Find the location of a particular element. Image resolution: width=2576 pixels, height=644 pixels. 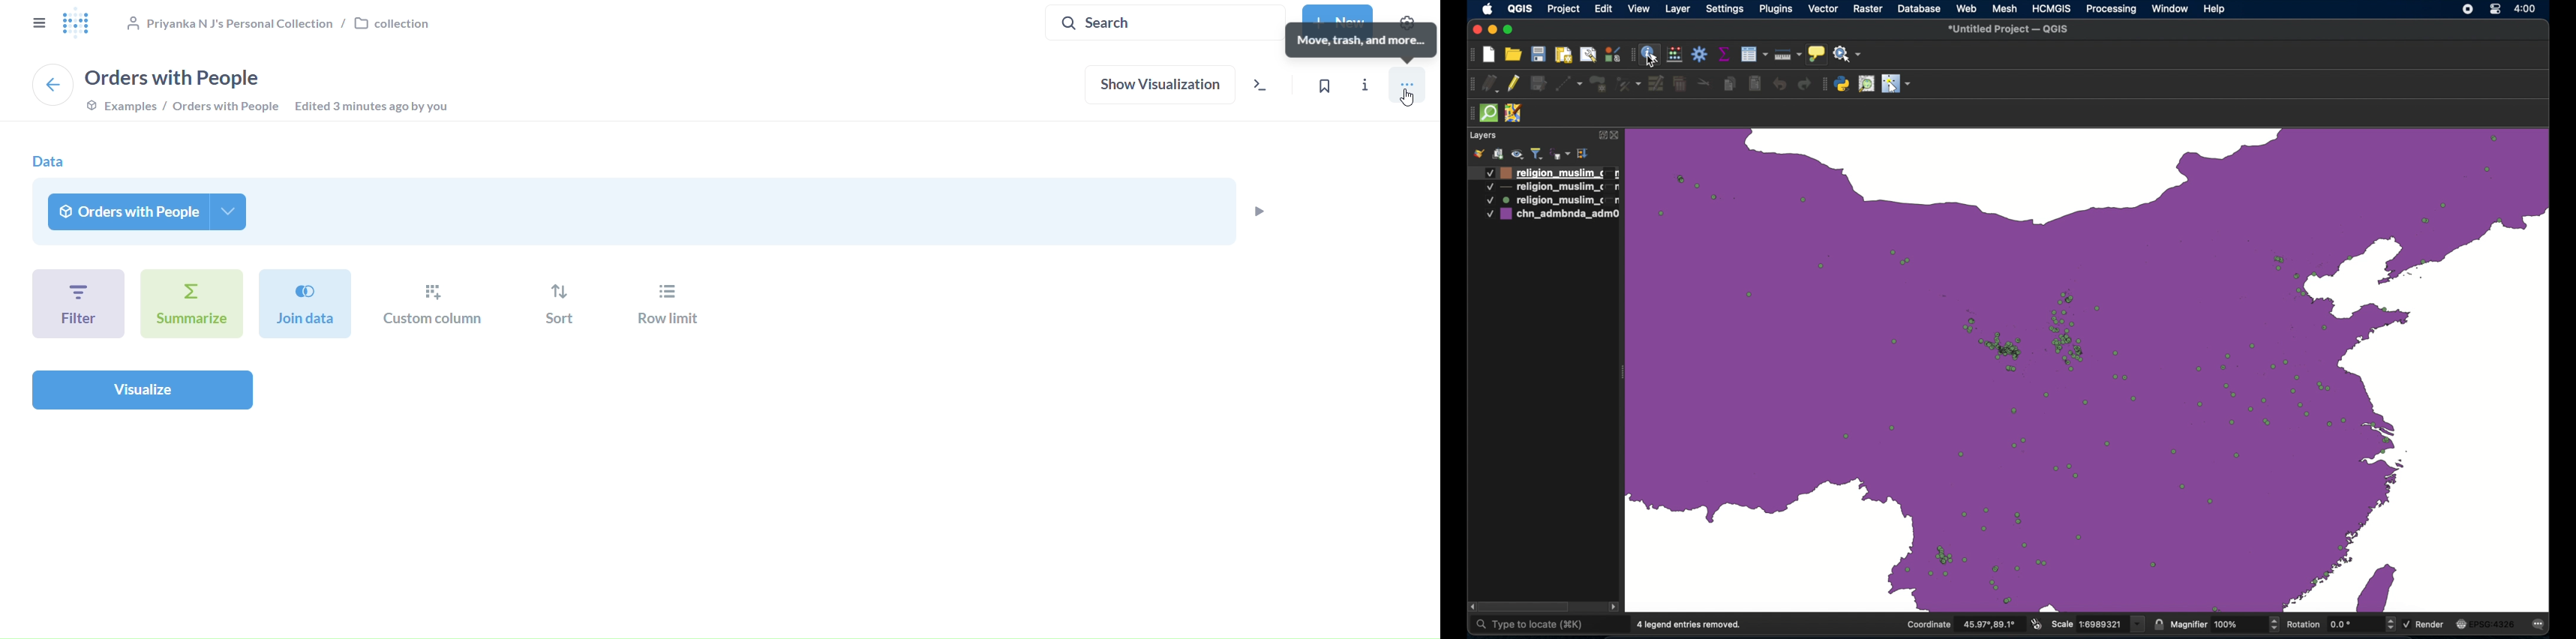

screen recorder icon is located at coordinates (2466, 10).